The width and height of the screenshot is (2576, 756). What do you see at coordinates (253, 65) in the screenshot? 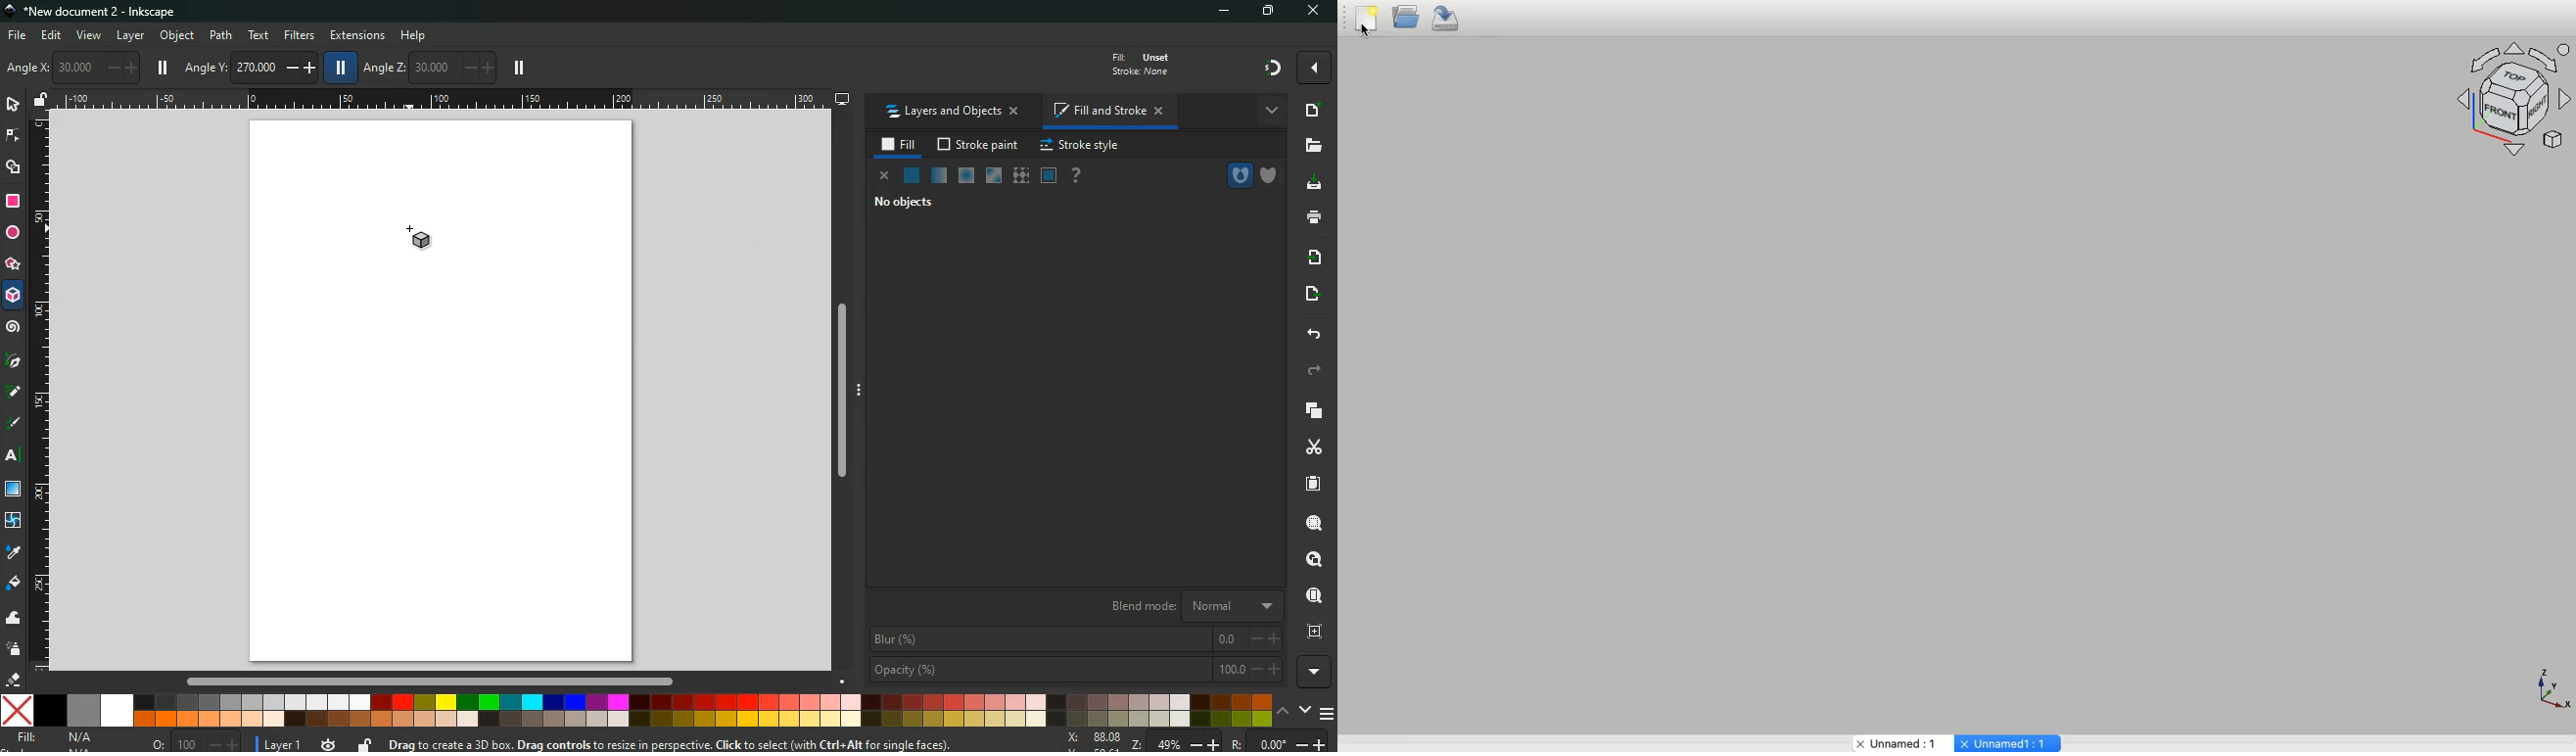
I see `angle y` at bounding box center [253, 65].